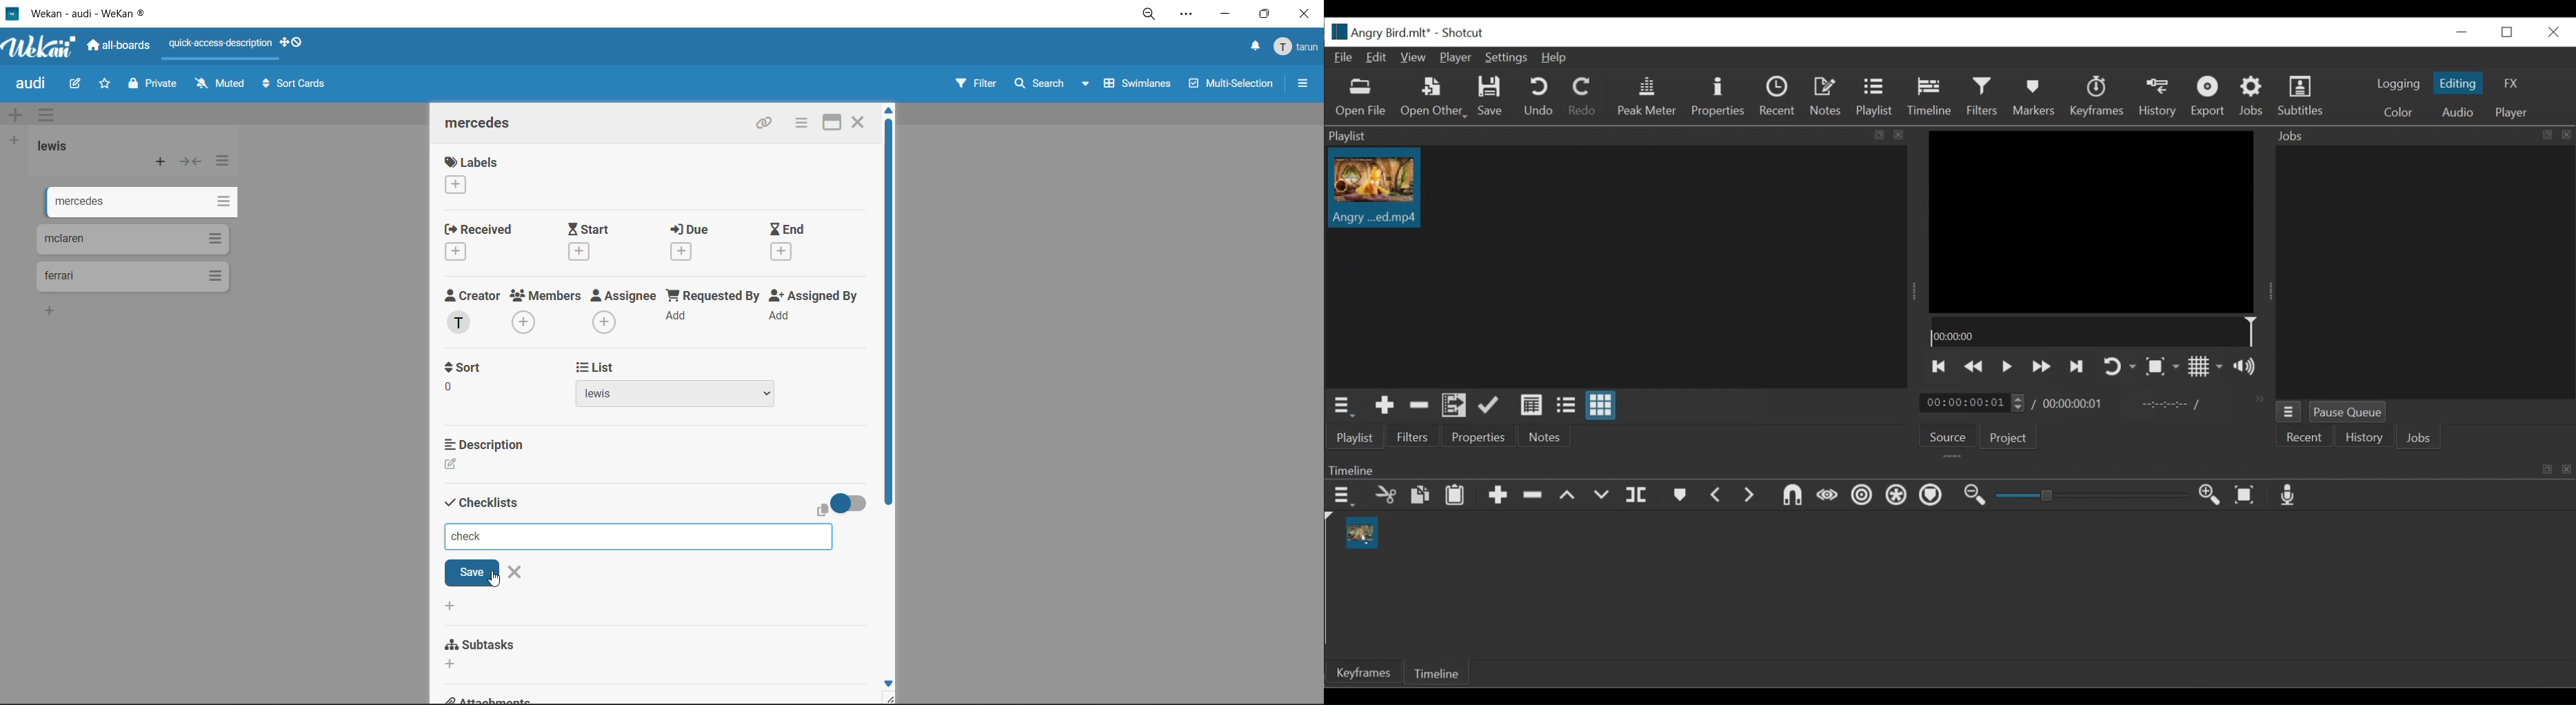 The height and width of the screenshot is (728, 2576). I want to click on app titlew, so click(109, 16).